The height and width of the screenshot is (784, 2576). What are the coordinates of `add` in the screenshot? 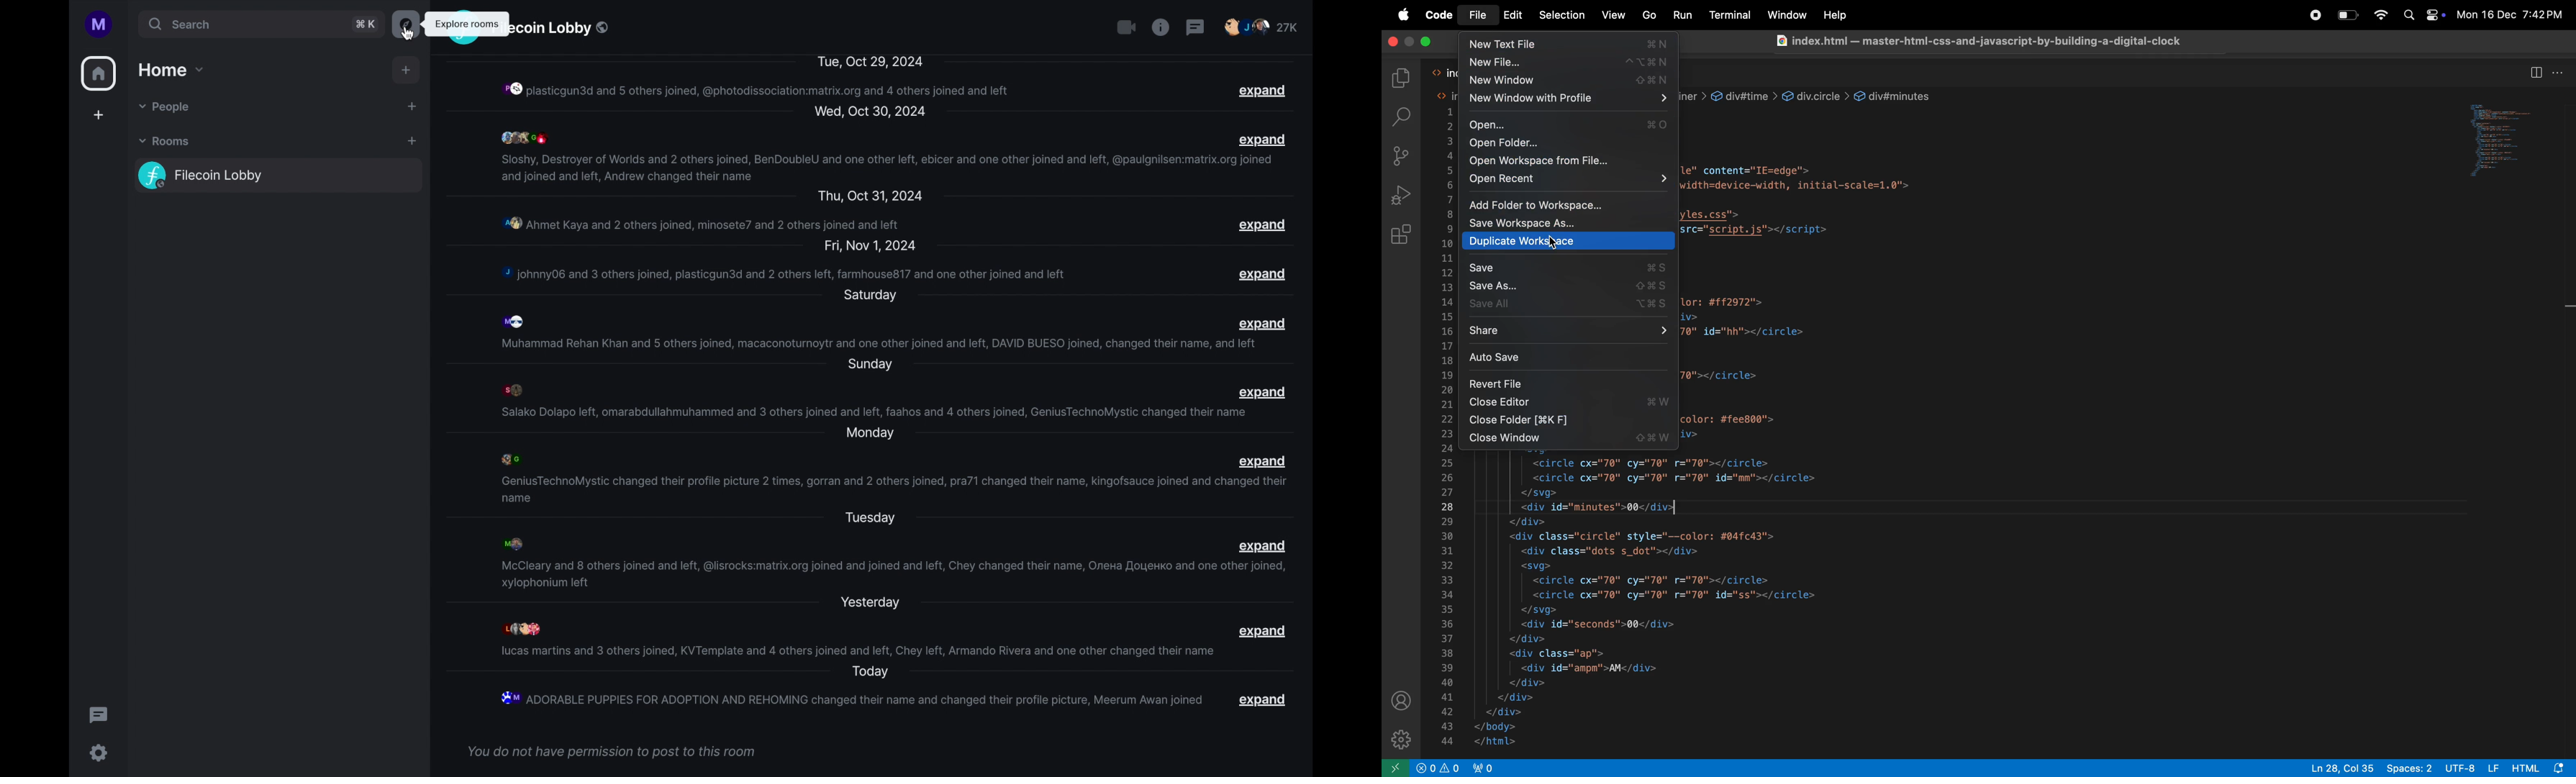 It's located at (99, 116).